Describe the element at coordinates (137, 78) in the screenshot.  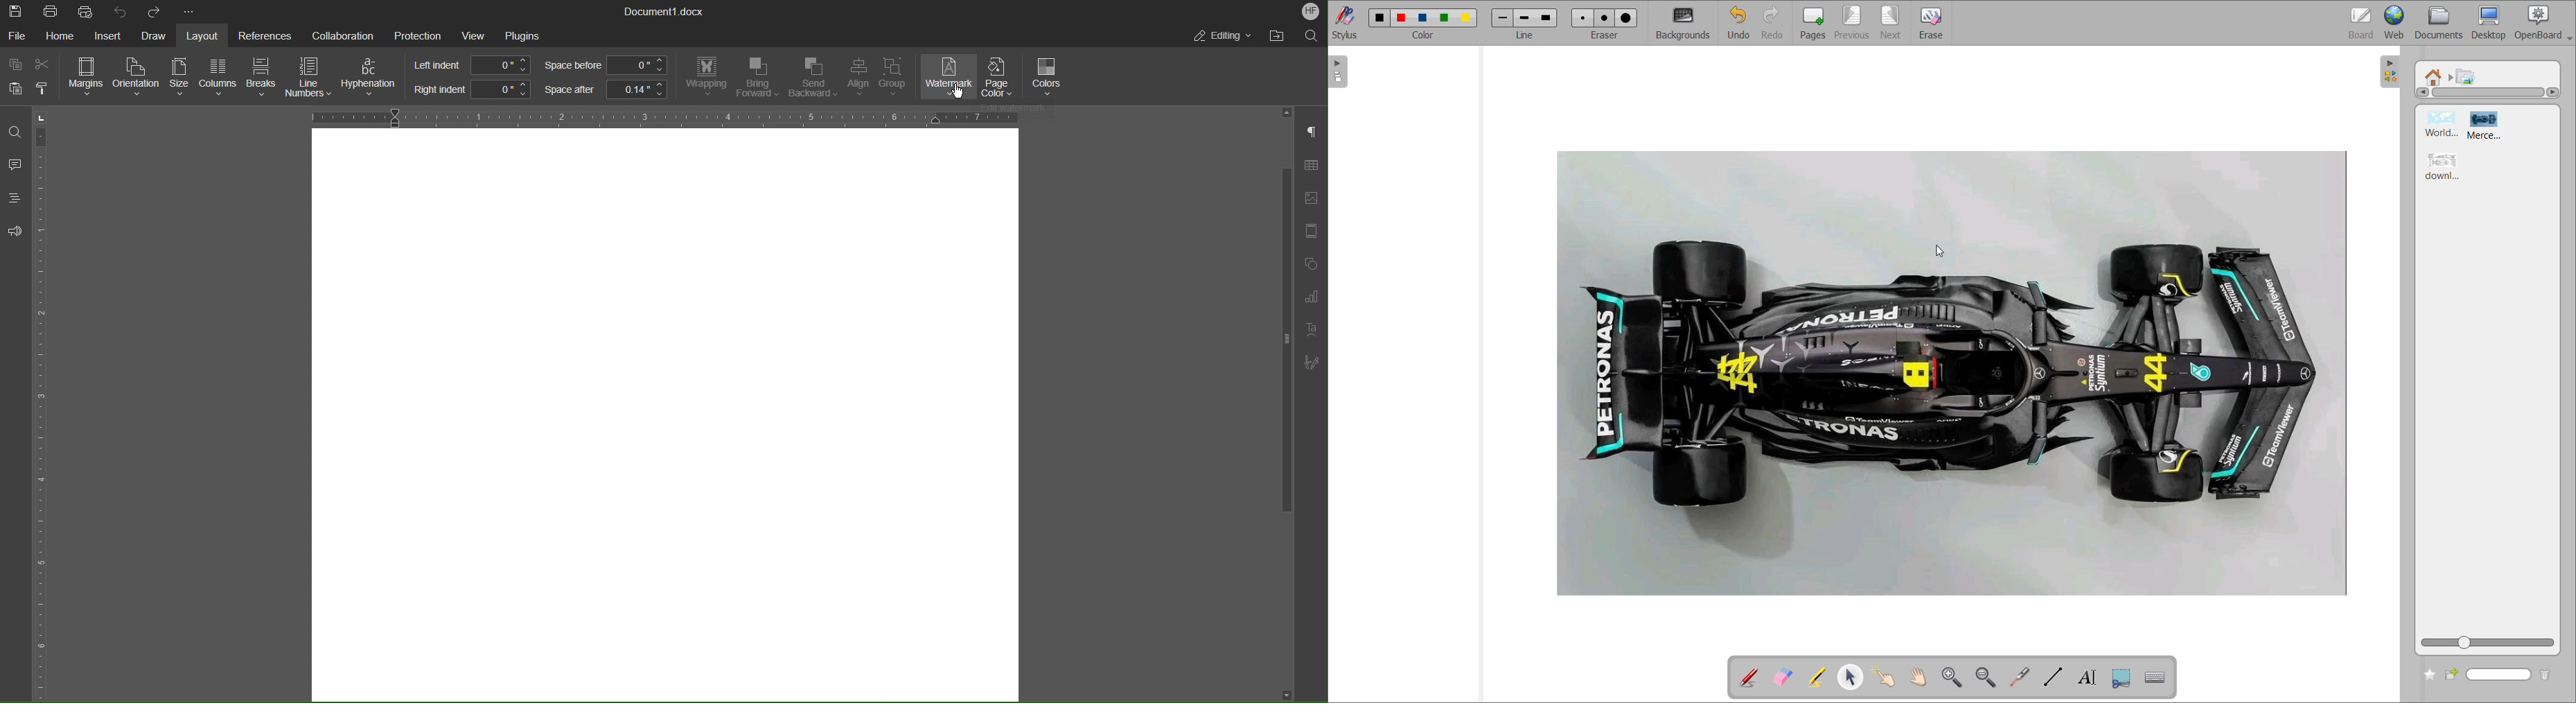
I see `Orientation` at that location.